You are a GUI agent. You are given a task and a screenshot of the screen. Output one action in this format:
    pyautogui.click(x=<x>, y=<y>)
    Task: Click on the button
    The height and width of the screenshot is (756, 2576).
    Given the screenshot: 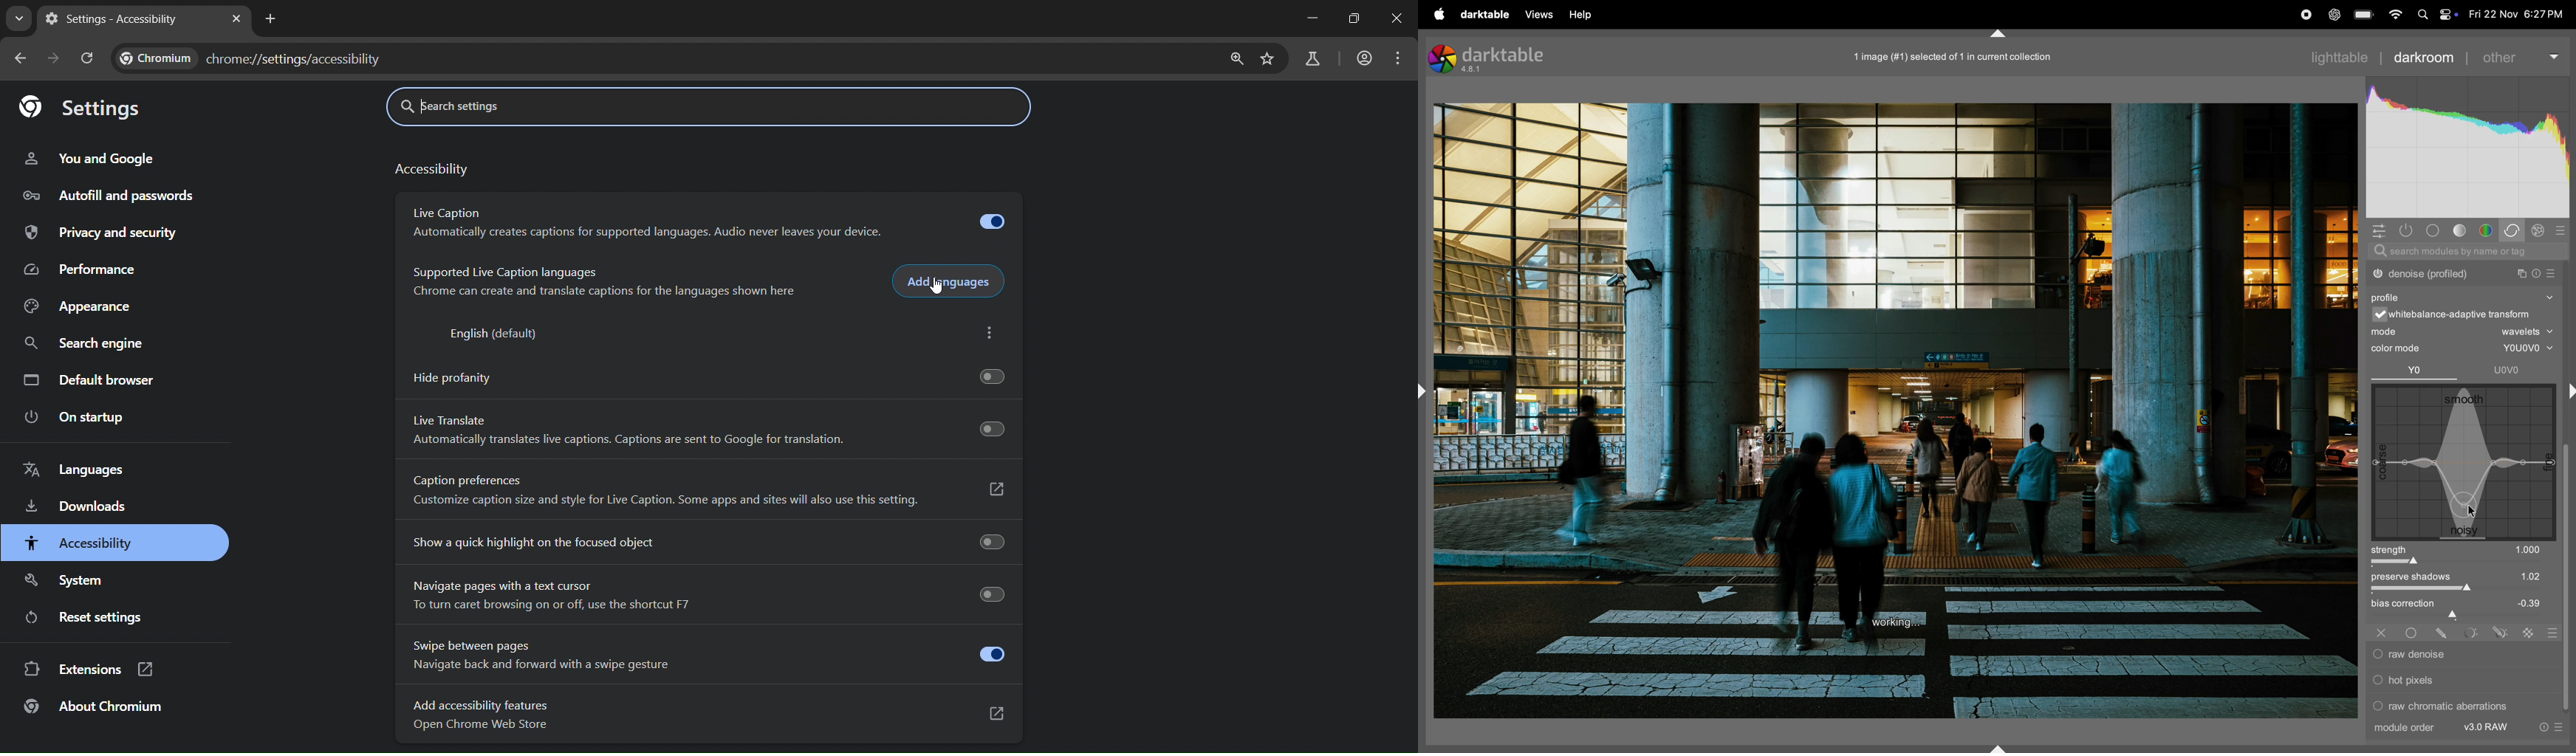 What is the action you would take?
    pyautogui.click(x=991, y=428)
    